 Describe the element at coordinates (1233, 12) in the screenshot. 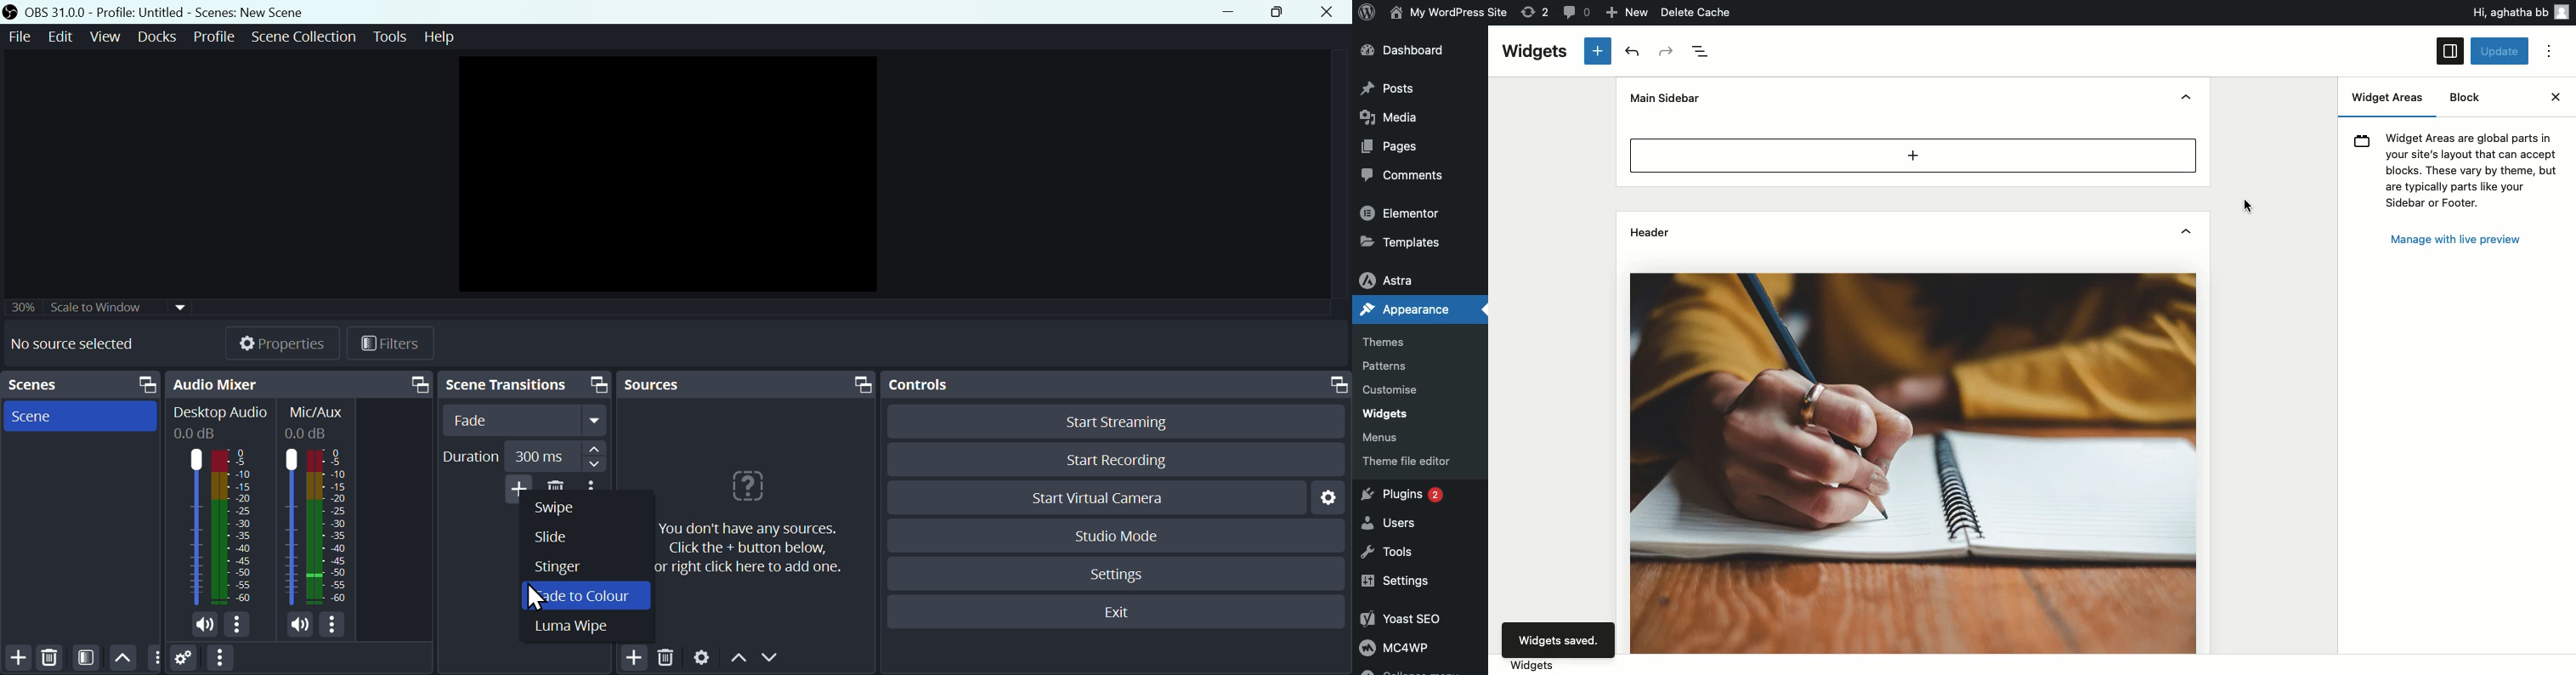

I see `minimise` at that location.